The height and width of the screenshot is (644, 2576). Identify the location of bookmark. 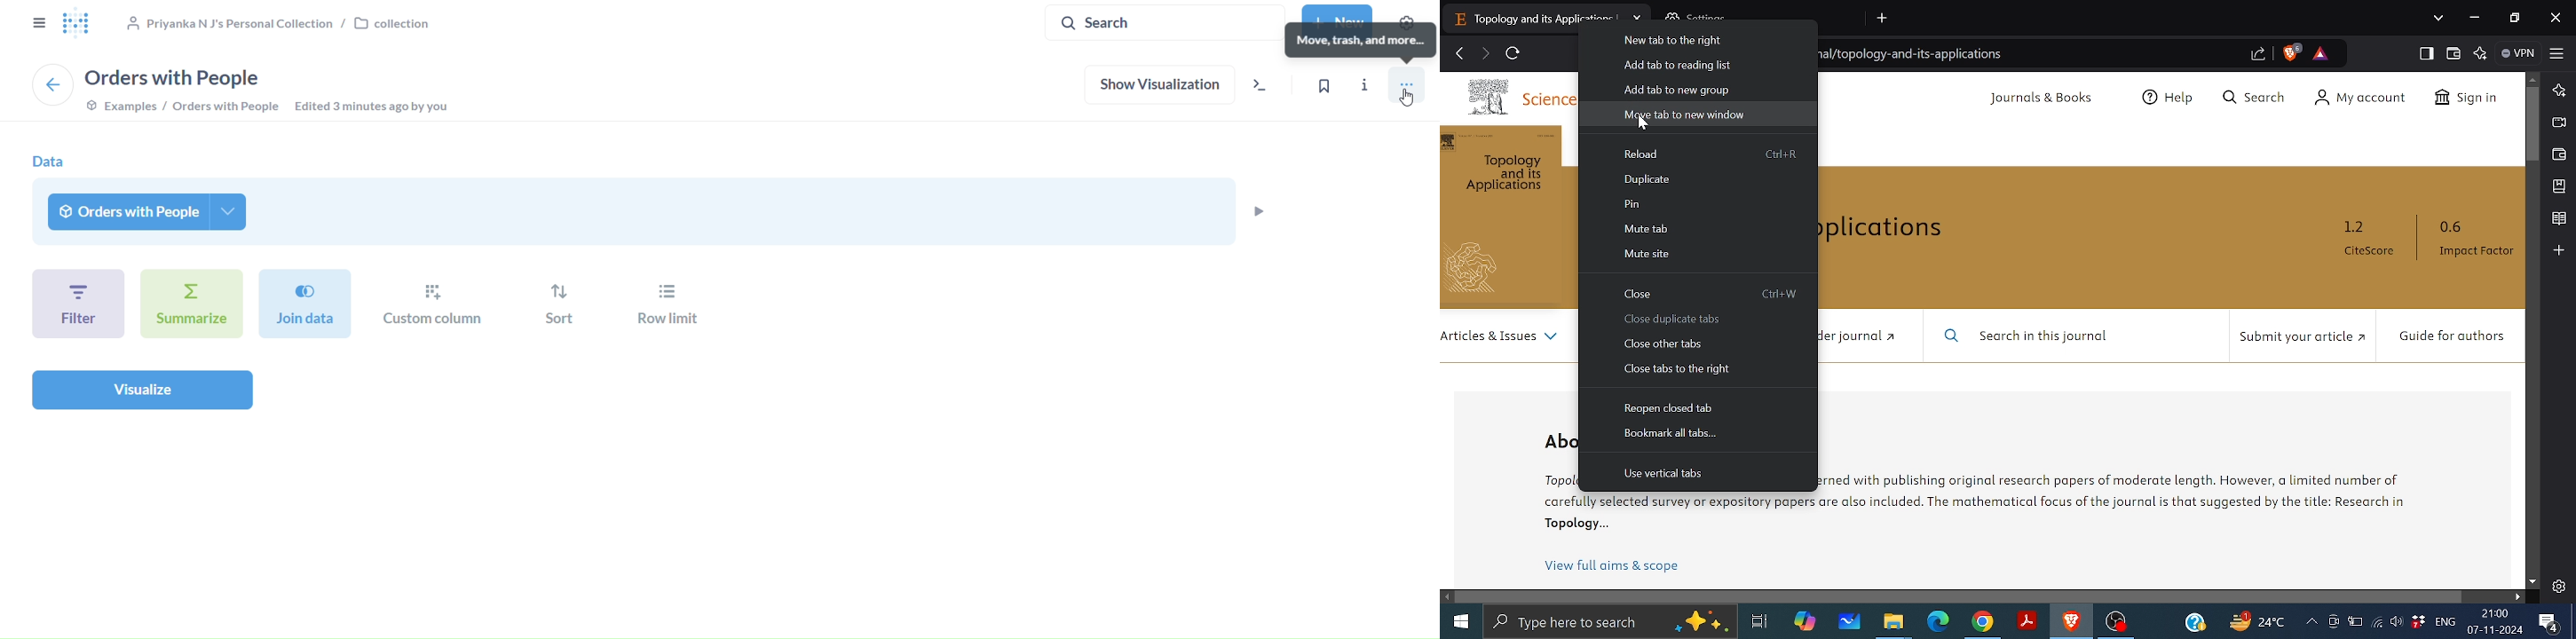
(1322, 83).